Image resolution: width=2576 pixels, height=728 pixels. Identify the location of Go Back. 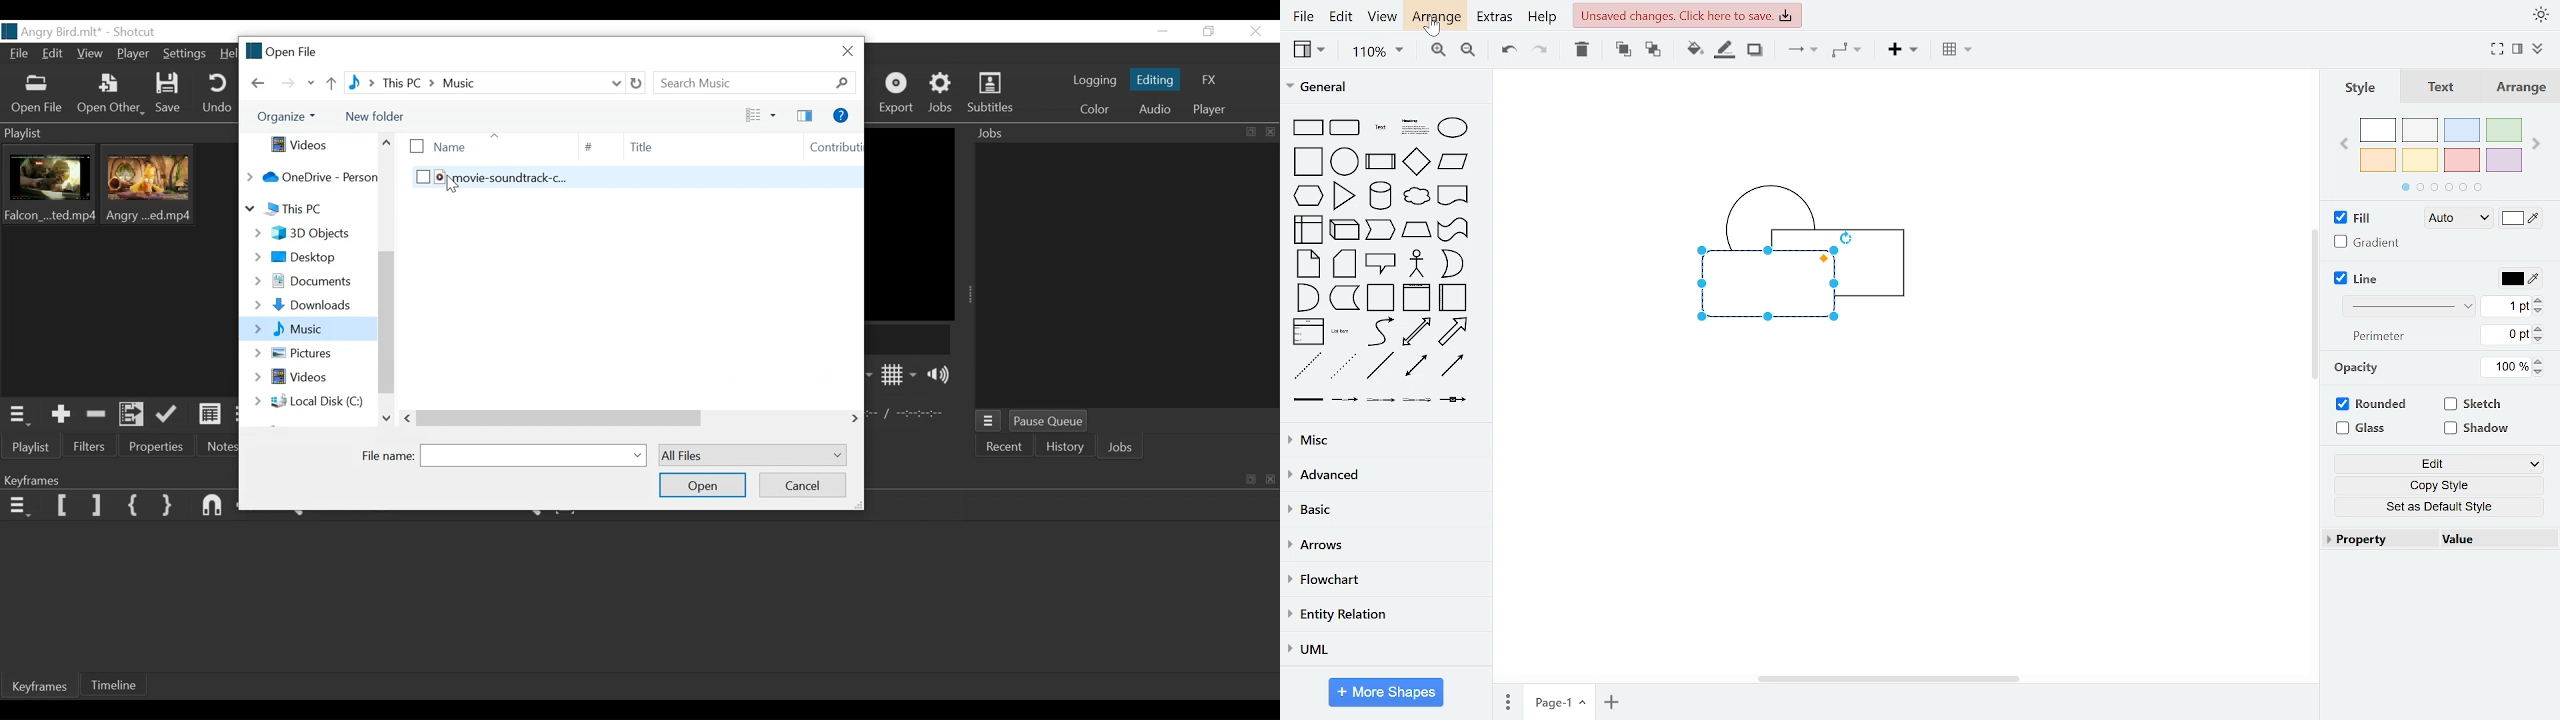
(259, 83).